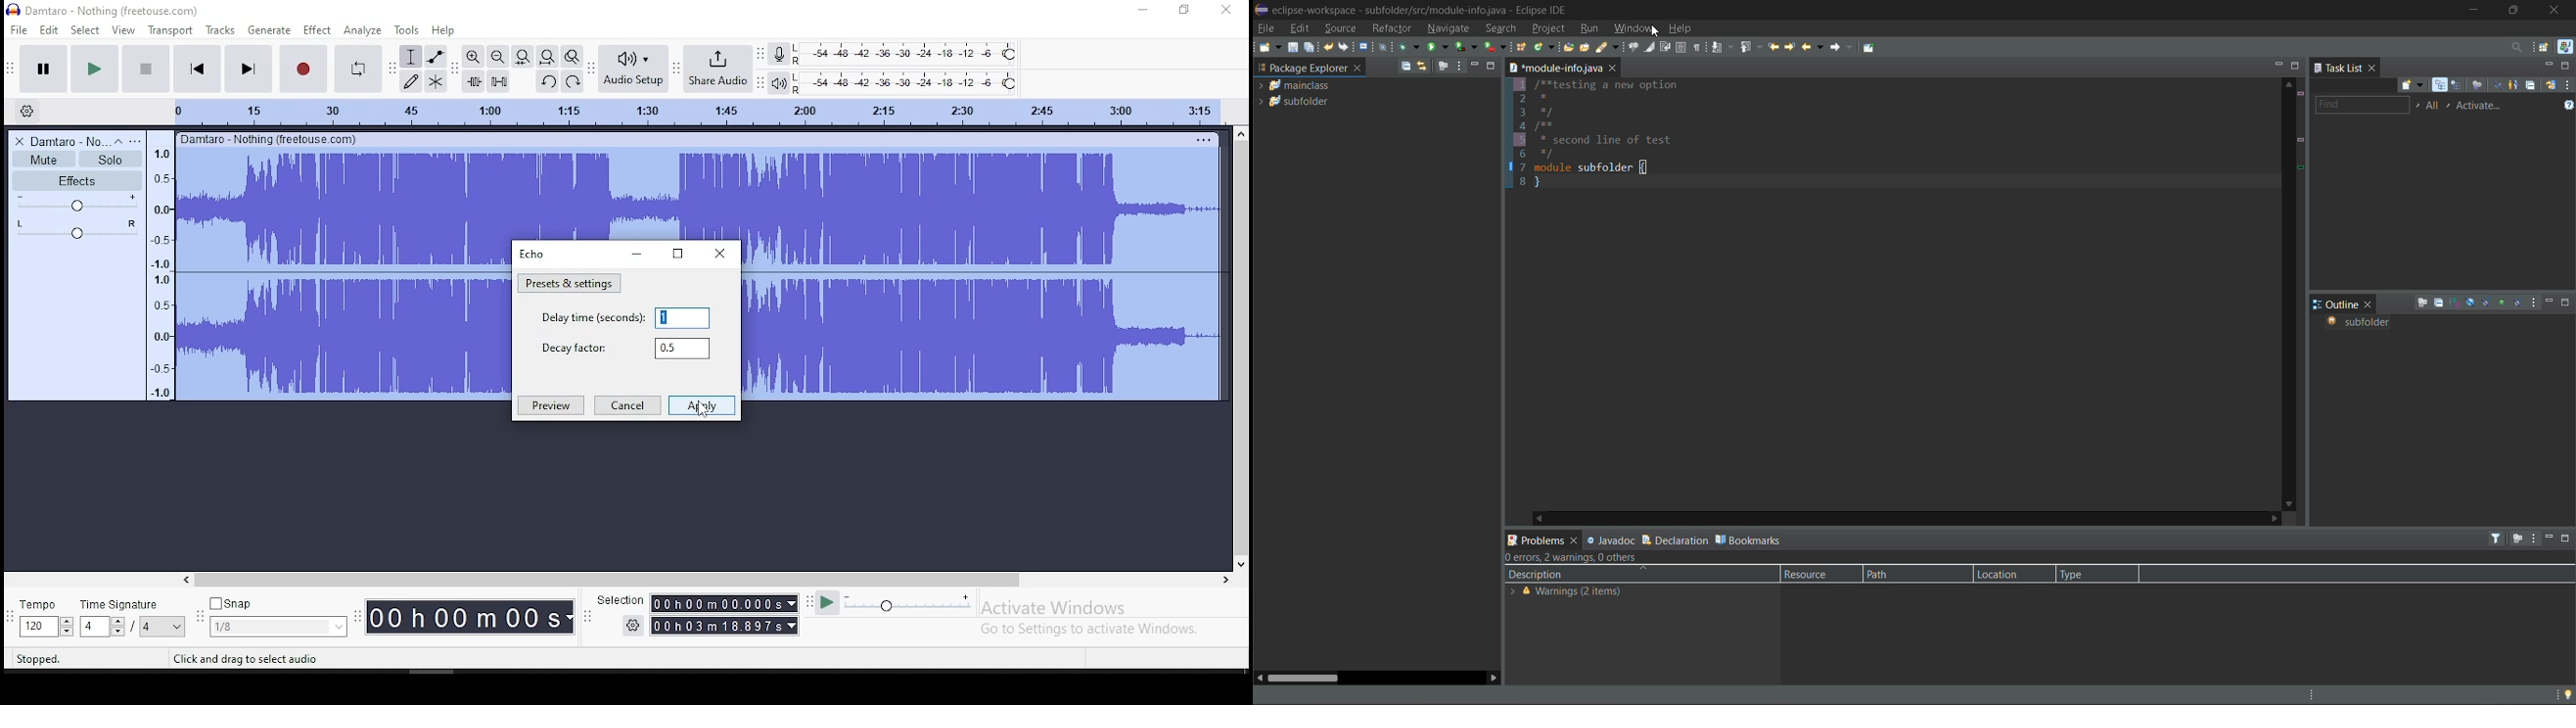 The width and height of the screenshot is (2576, 728). What do you see at coordinates (1721, 46) in the screenshot?
I see `next annotation` at bounding box center [1721, 46].